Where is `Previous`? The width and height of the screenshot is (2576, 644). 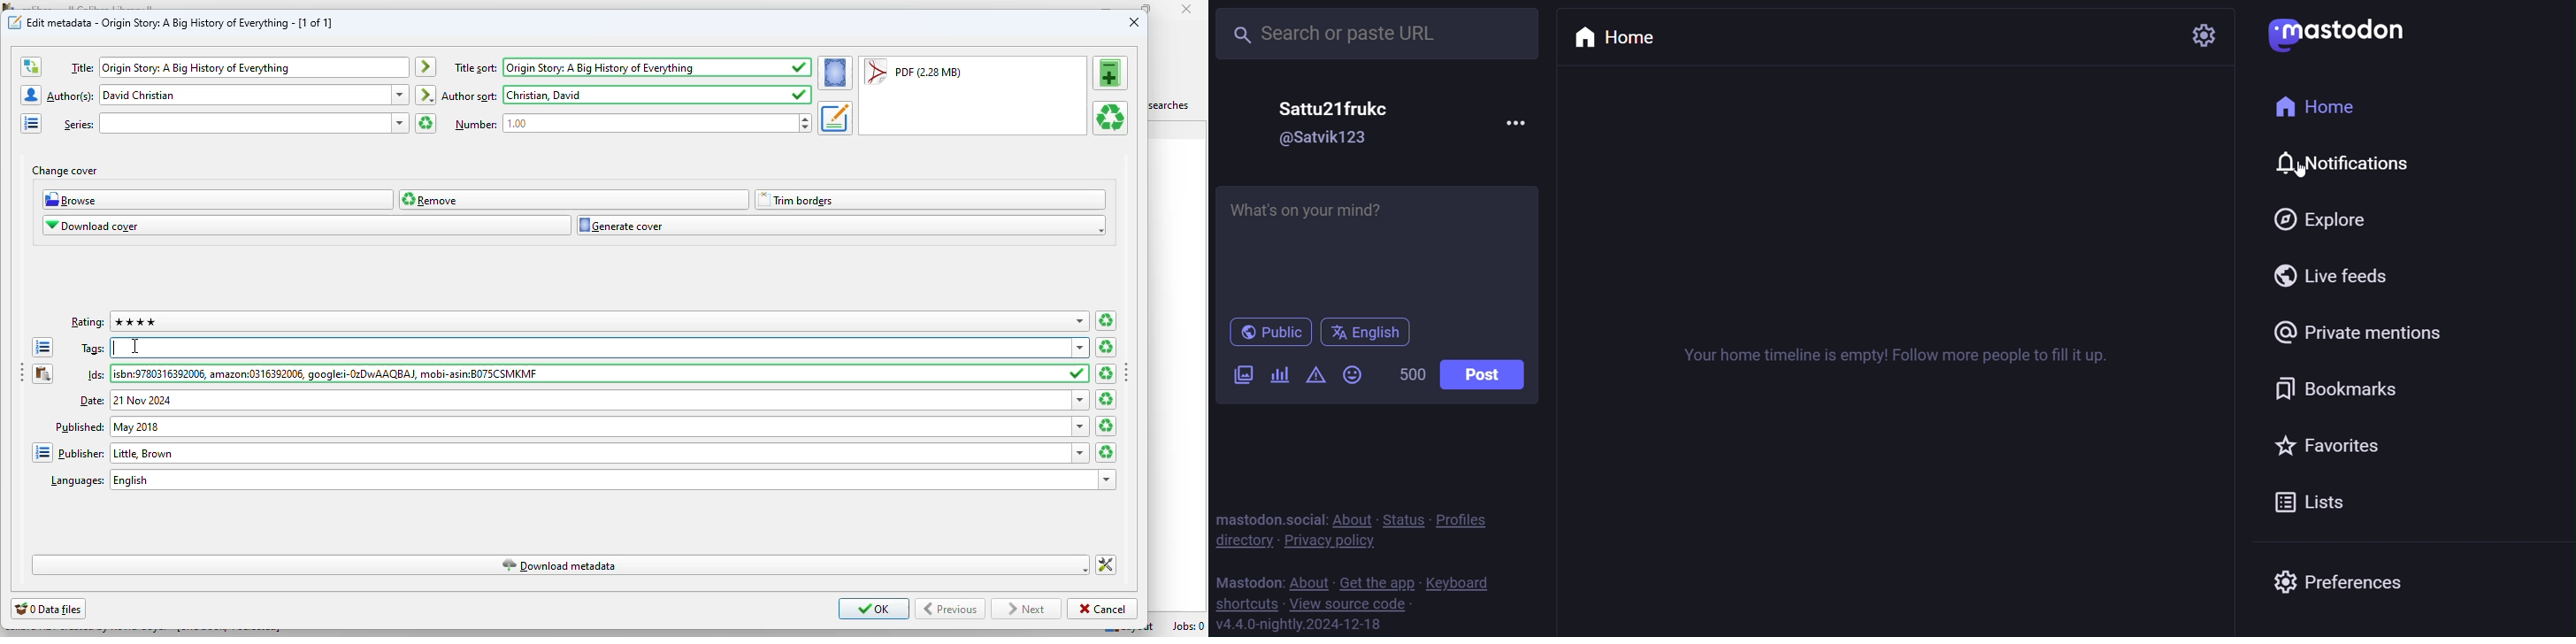
Previous is located at coordinates (951, 609).